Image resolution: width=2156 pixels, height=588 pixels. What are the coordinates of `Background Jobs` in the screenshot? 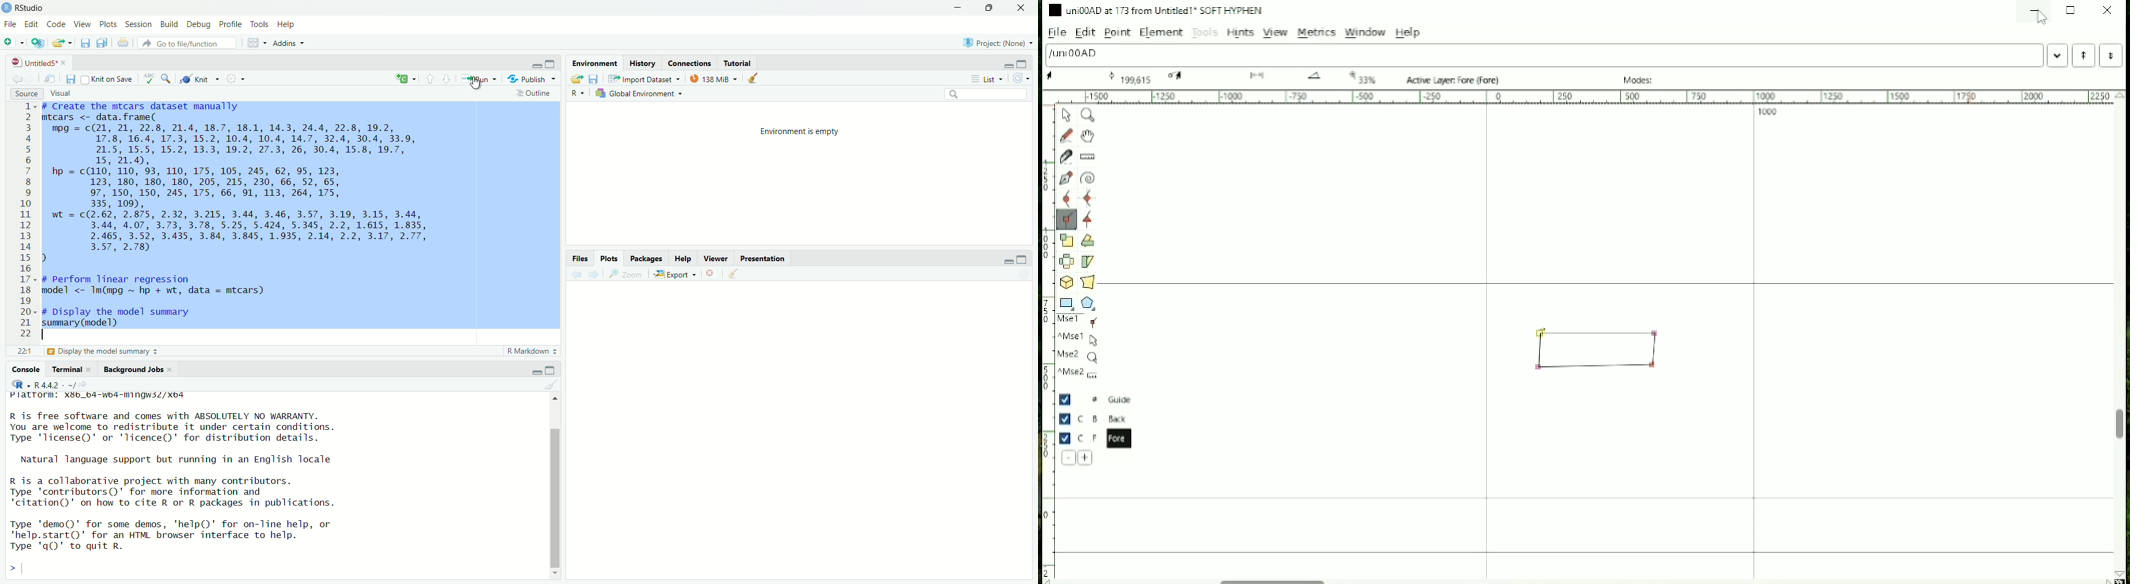 It's located at (135, 370).